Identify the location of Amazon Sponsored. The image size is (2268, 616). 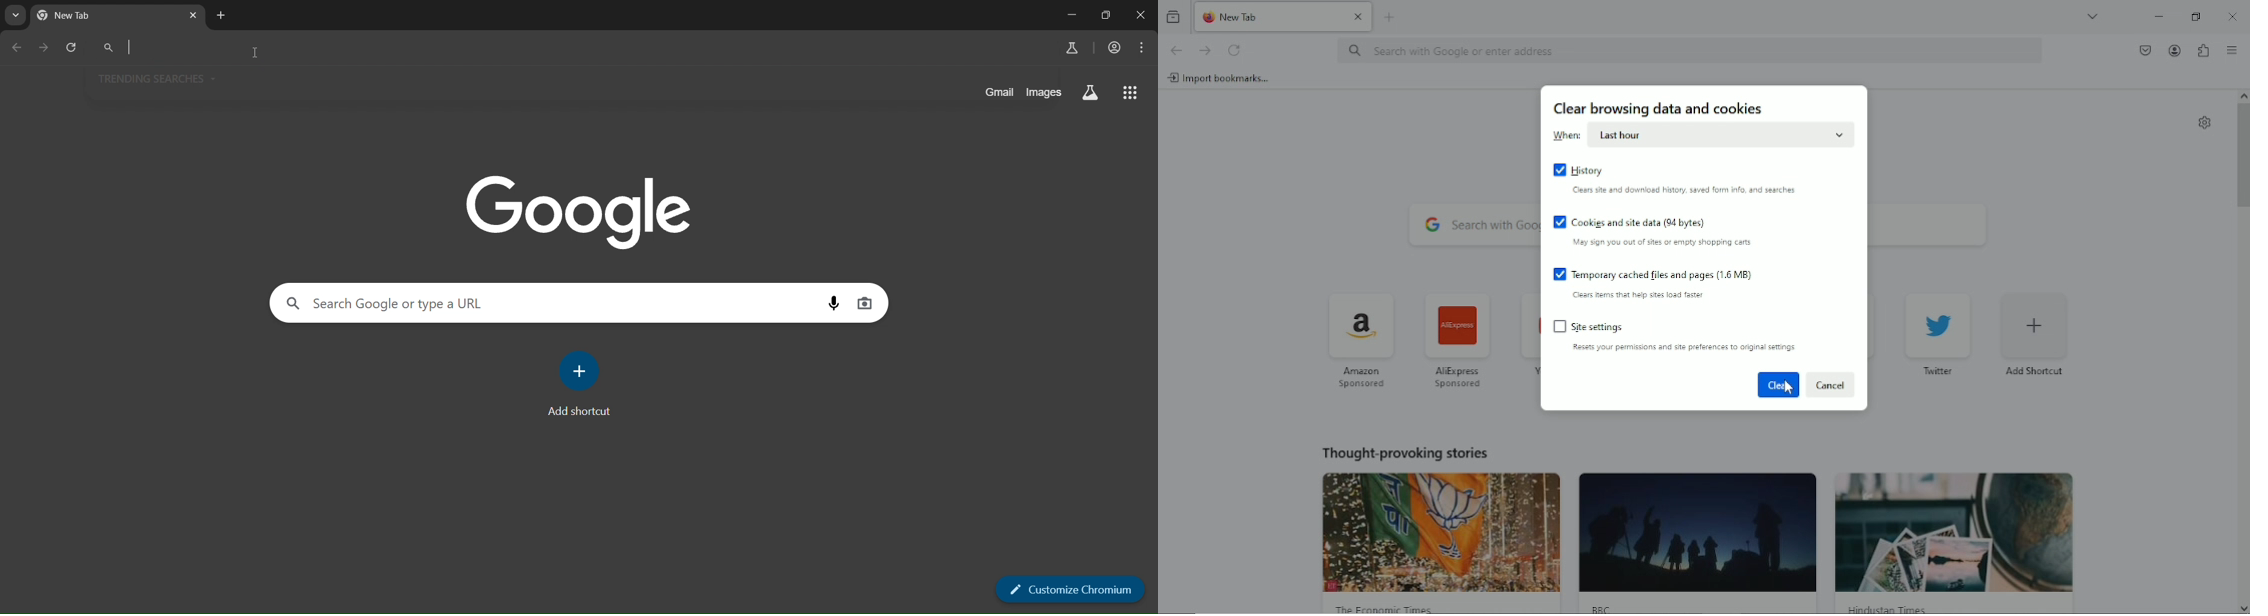
(1364, 339).